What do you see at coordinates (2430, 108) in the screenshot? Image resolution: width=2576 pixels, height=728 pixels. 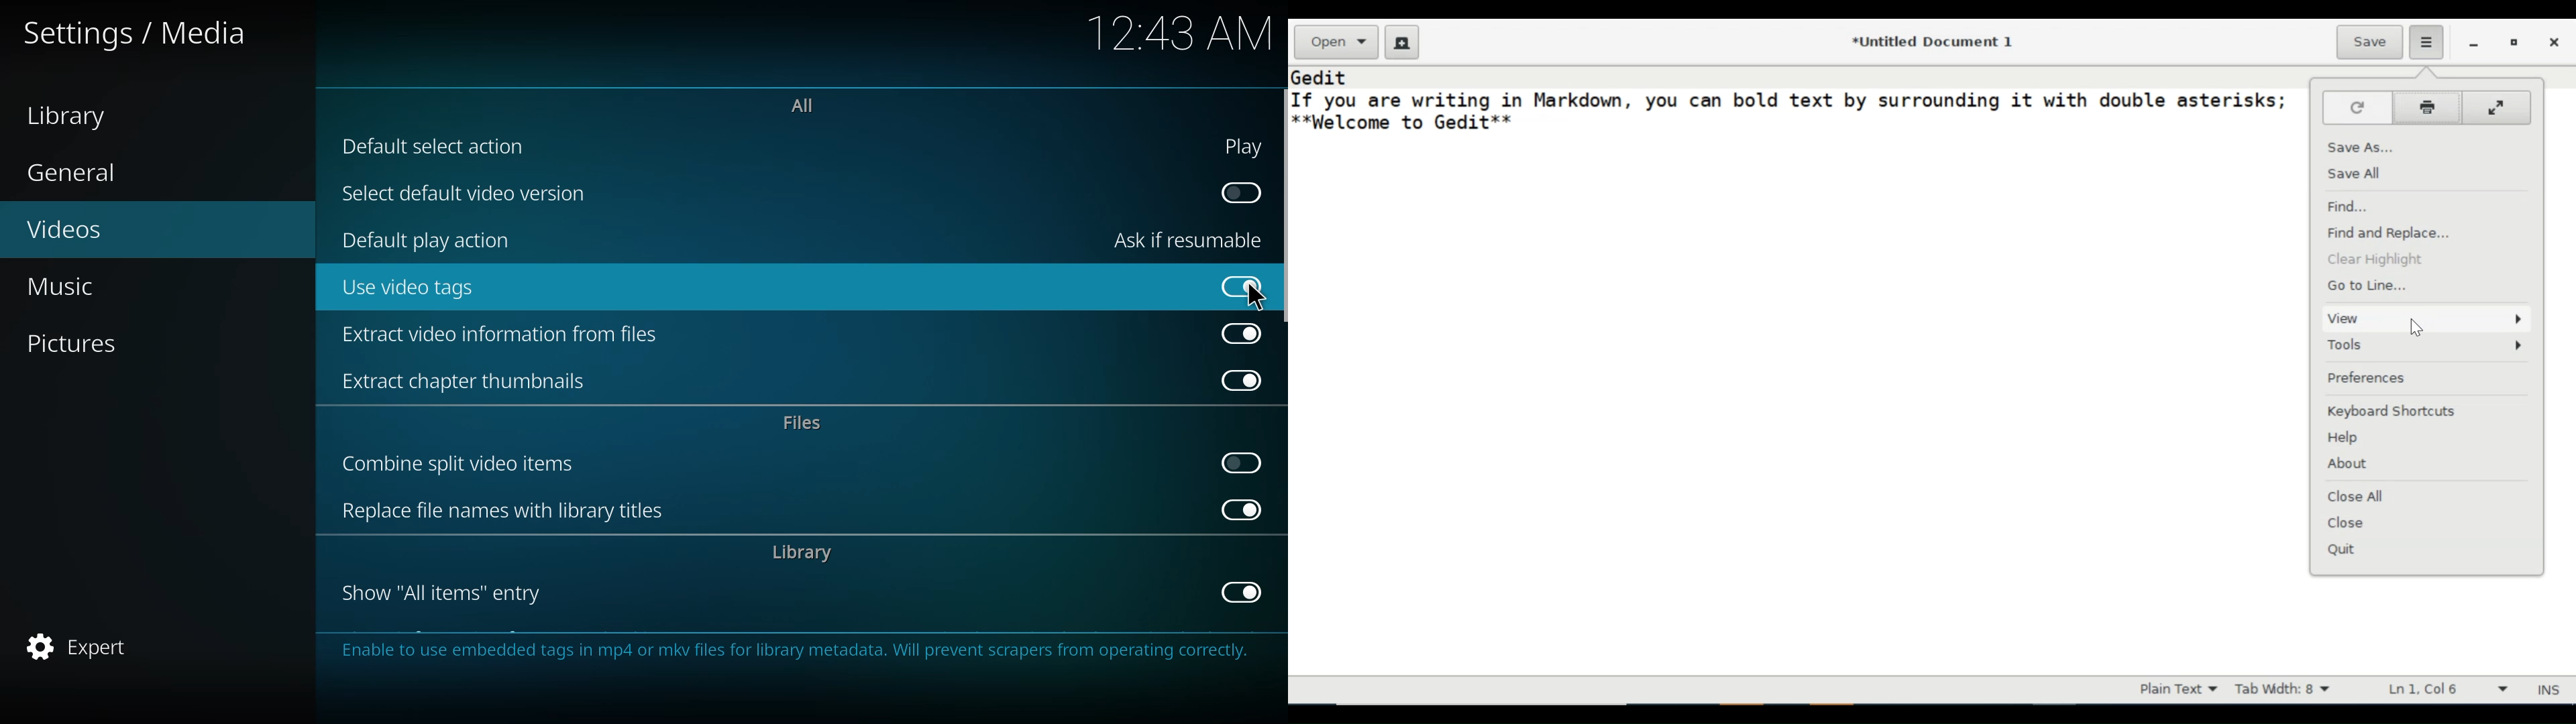 I see `Print` at bounding box center [2430, 108].